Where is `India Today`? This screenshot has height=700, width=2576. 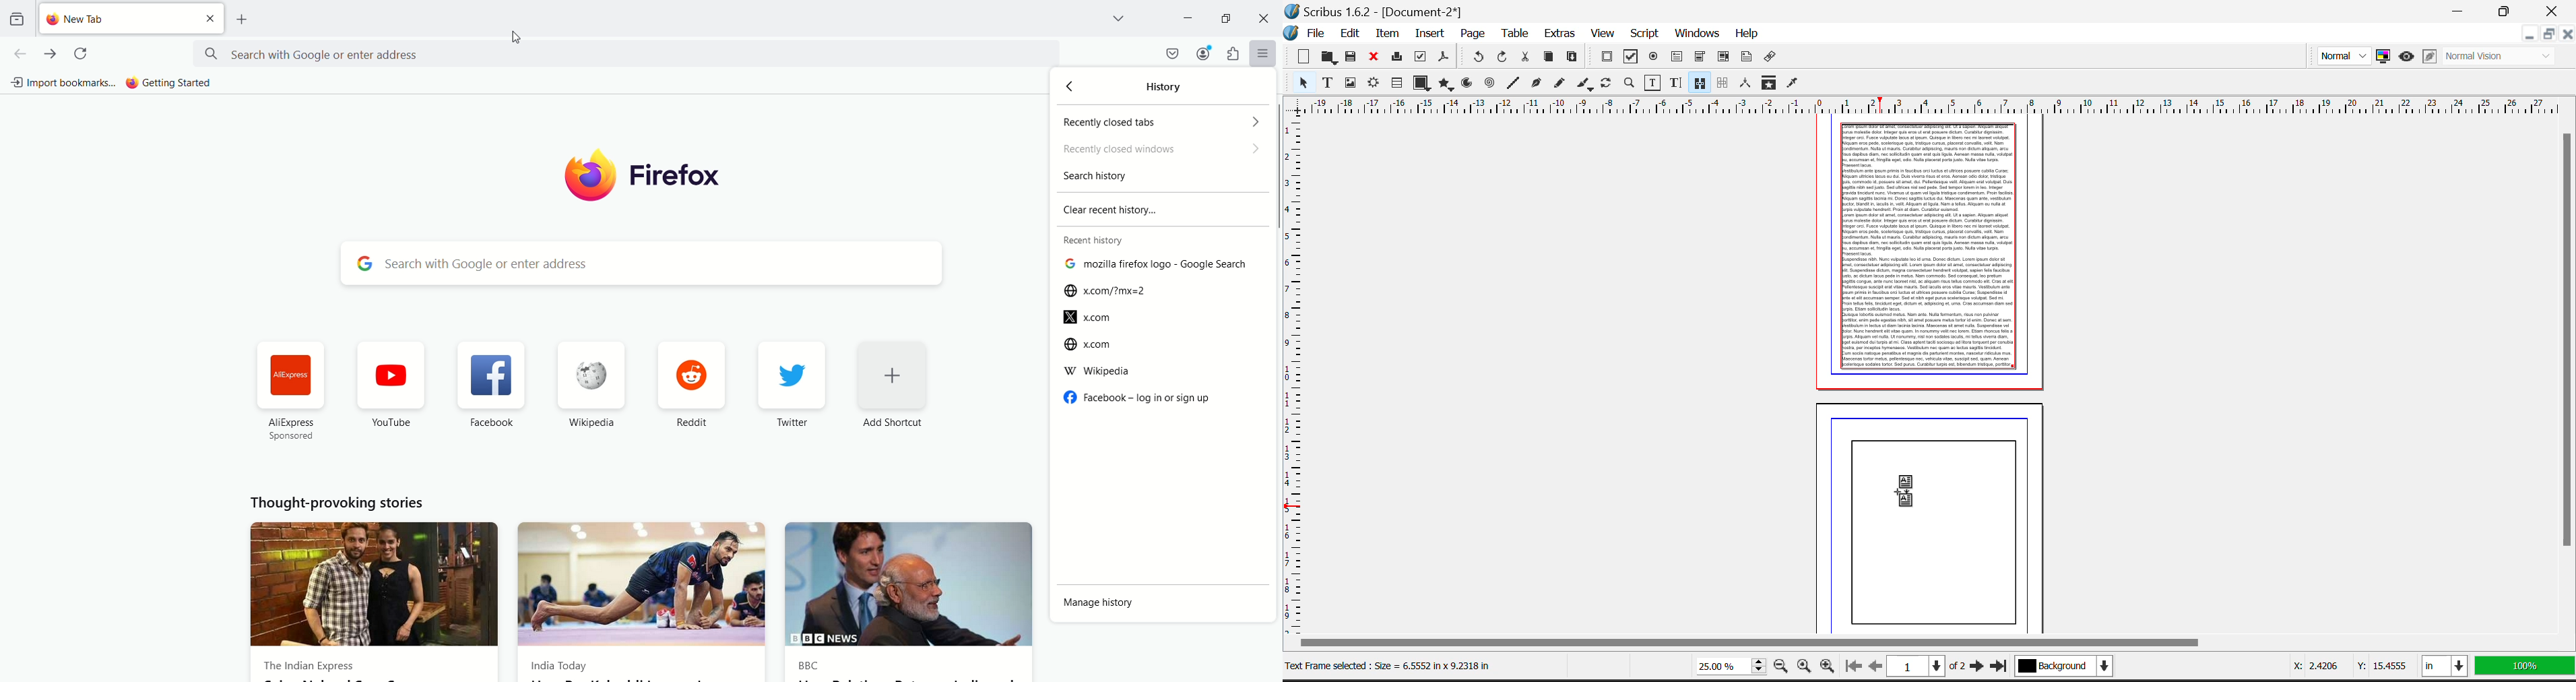 India Today is located at coordinates (640, 600).